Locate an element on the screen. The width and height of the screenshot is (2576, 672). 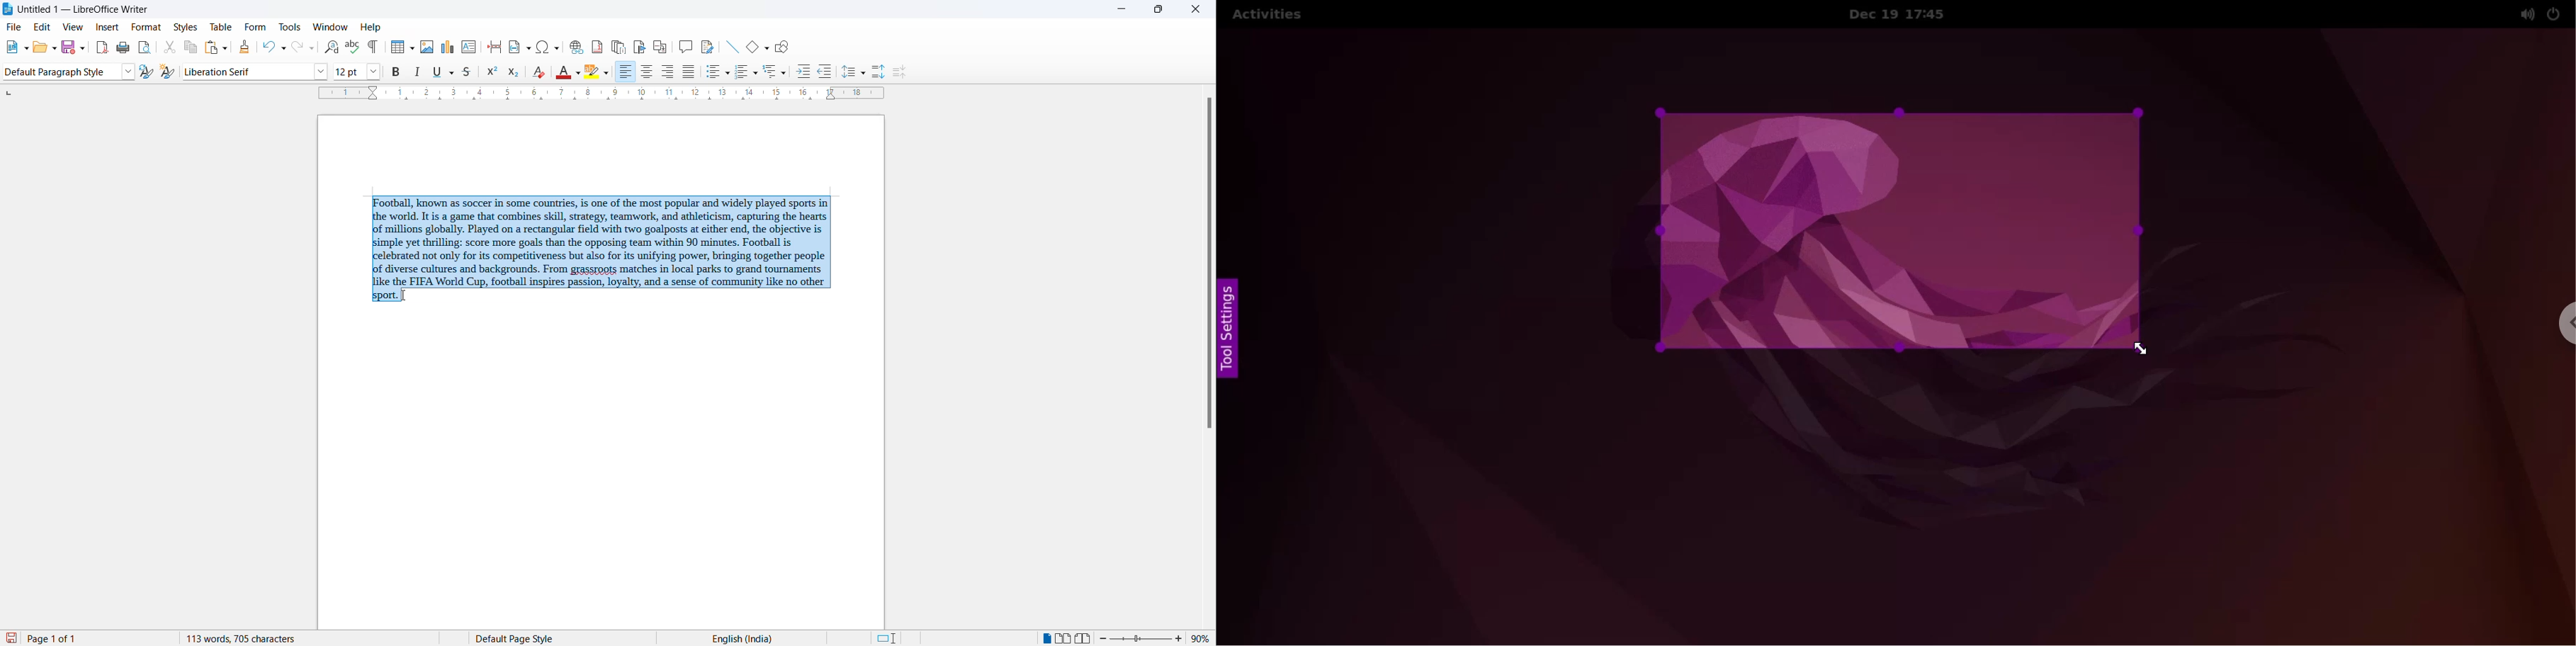
decrease indent  is located at coordinates (826, 71).